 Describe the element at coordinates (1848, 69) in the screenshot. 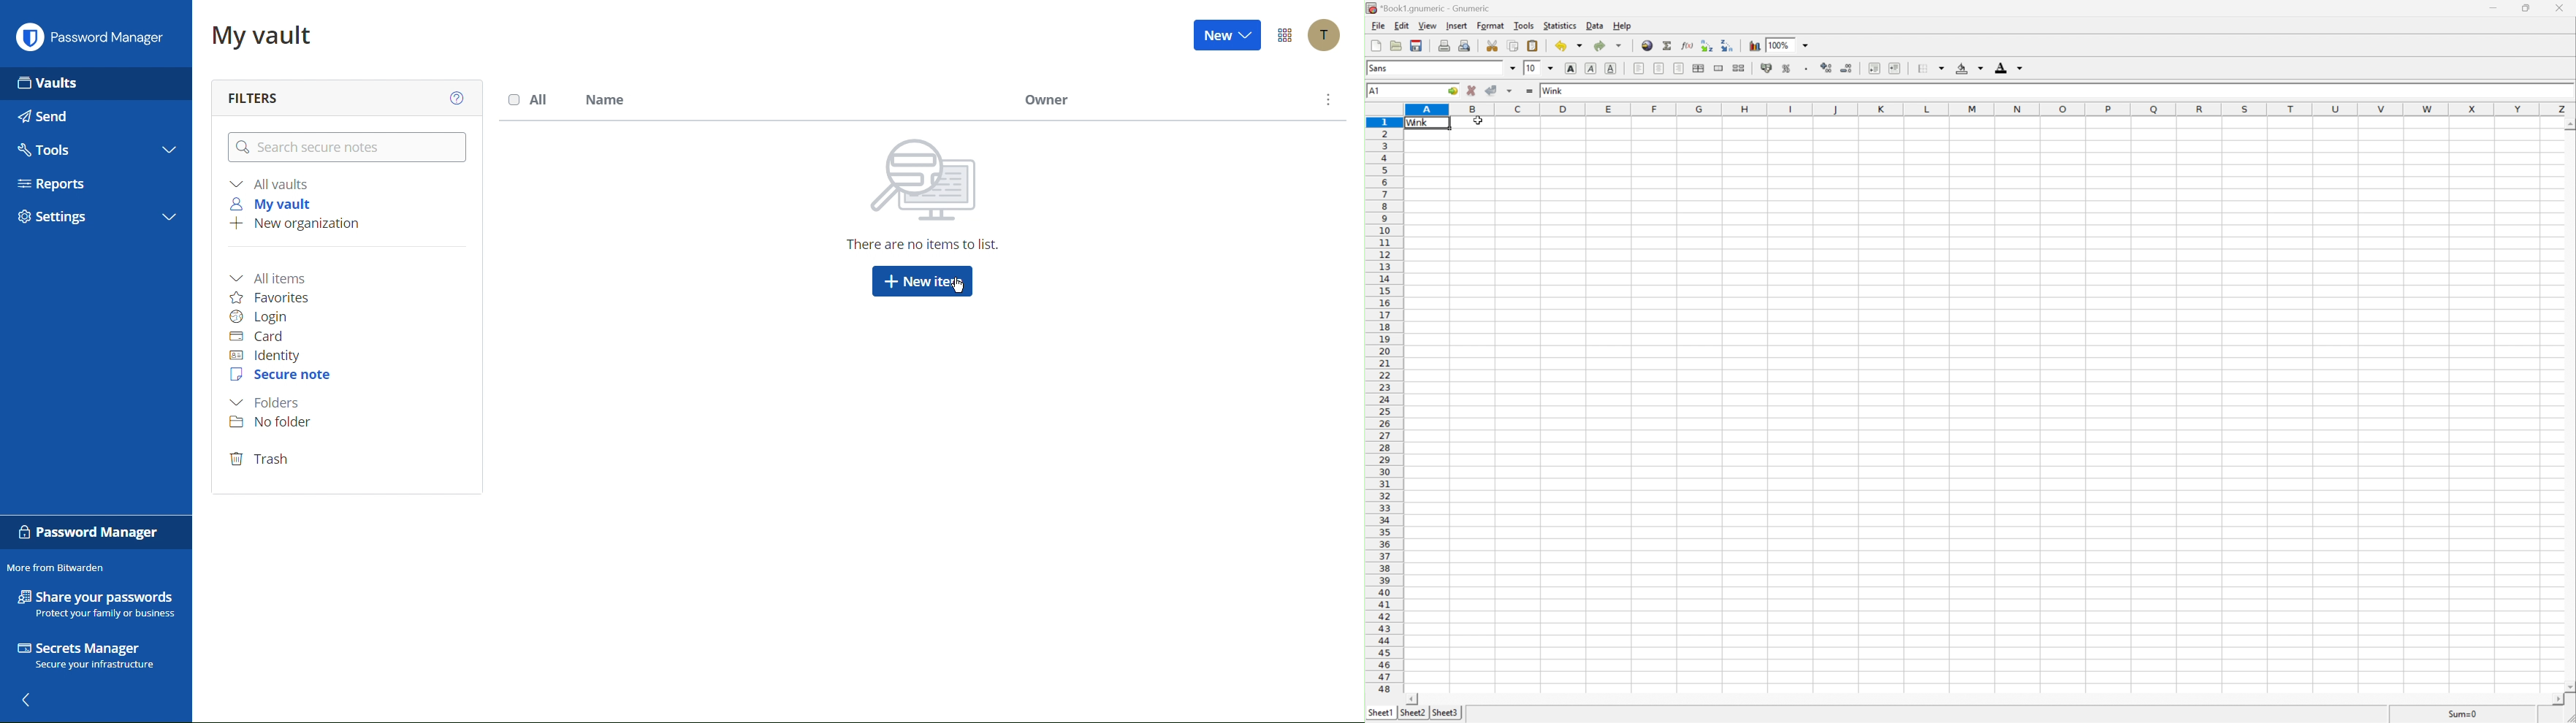

I see `decrease number of decimals displayed` at that location.